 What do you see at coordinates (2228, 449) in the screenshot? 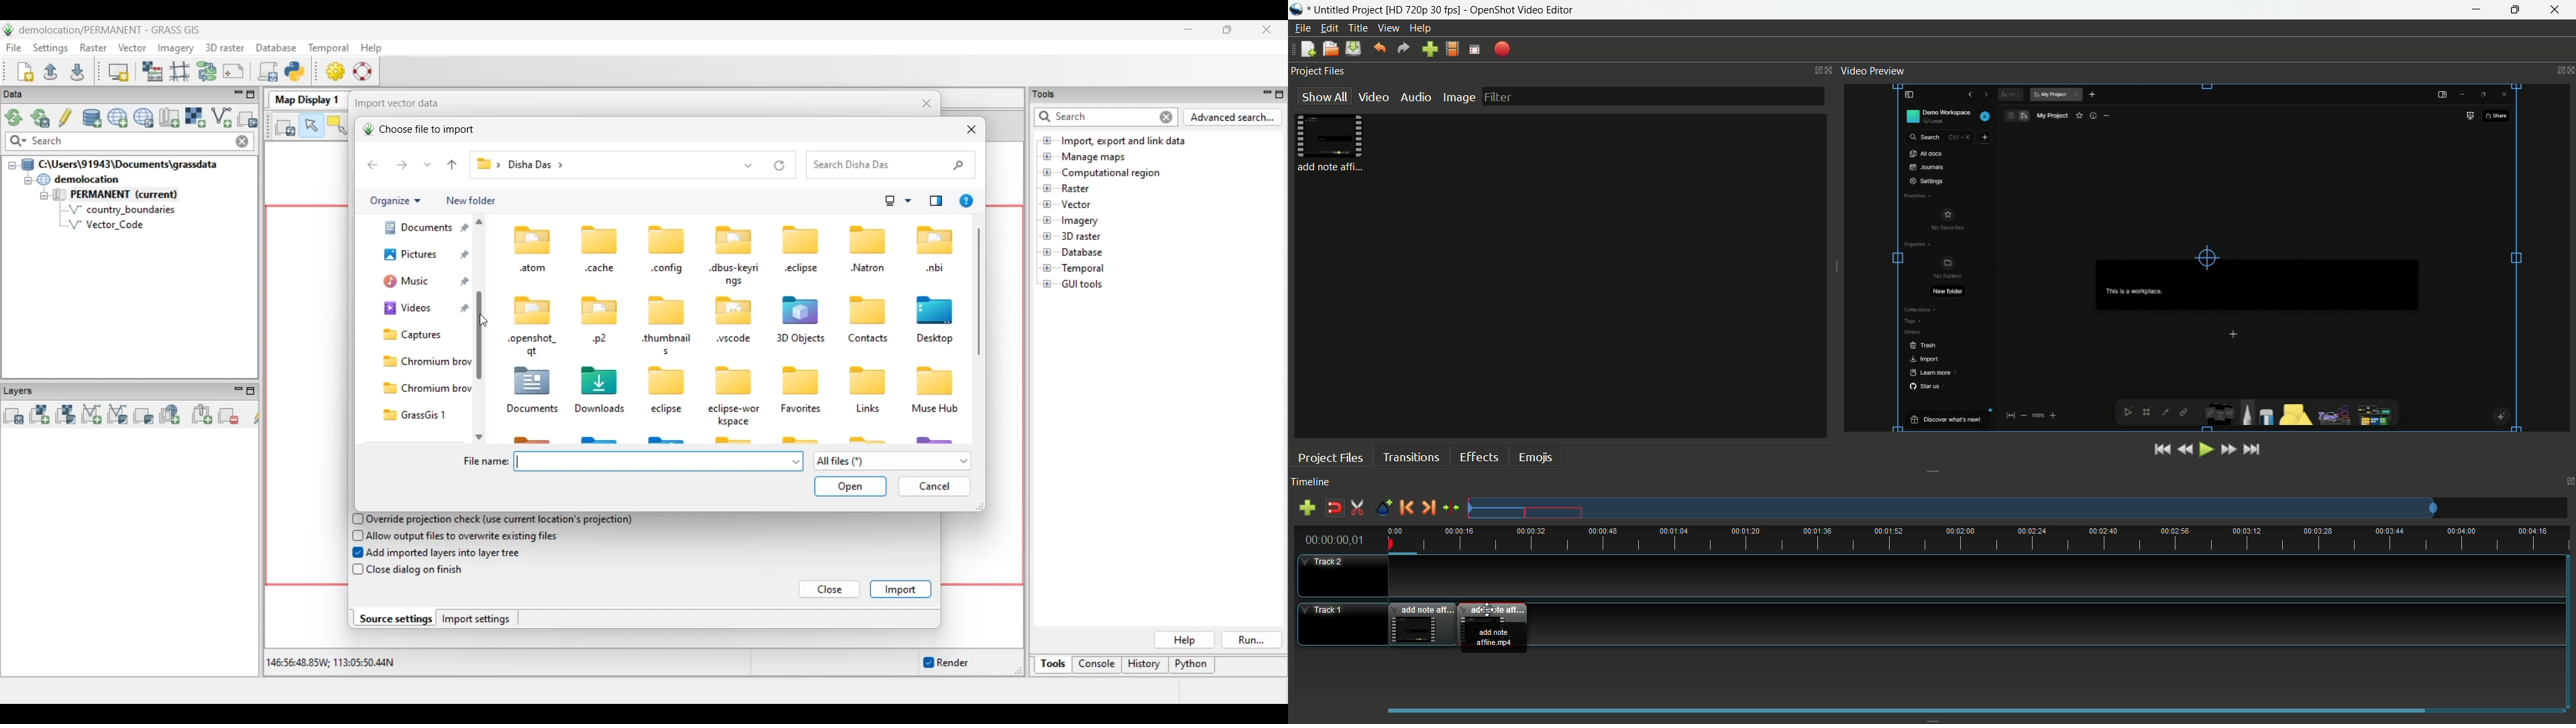
I see `fast forward` at bounding box center [2228, 449].